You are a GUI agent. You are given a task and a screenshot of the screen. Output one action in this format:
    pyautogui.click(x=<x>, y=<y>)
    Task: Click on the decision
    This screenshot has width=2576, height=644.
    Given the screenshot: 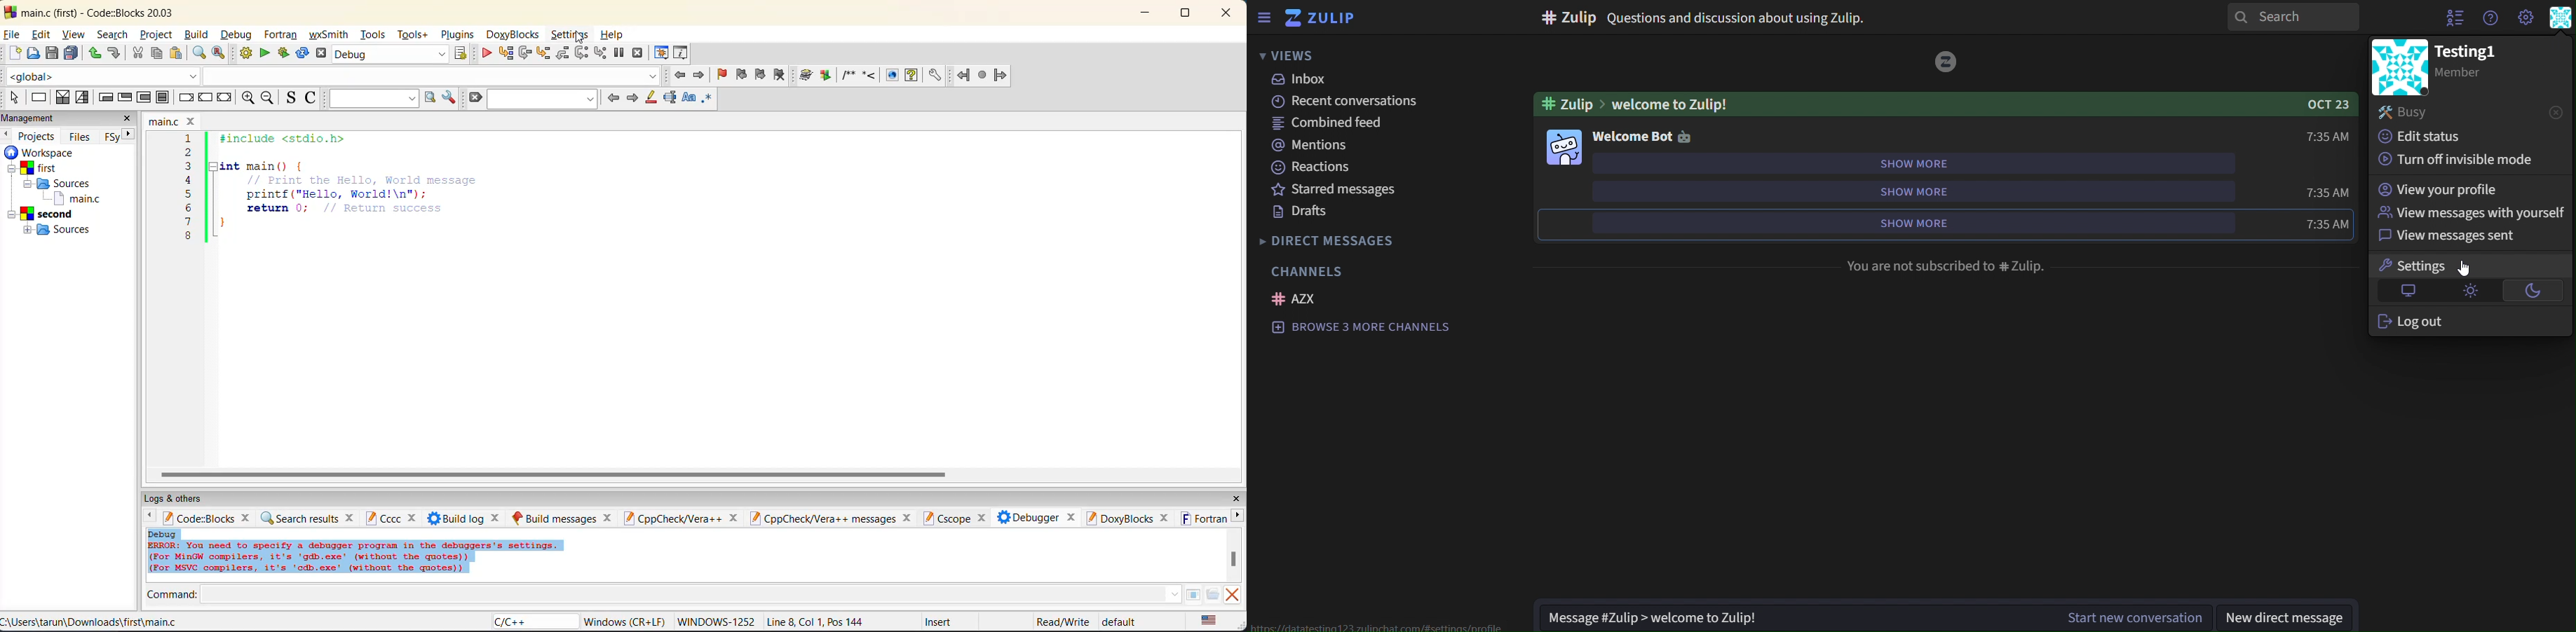 What is the action you would take?
    pyautogui.click(x=62, y=98)
    